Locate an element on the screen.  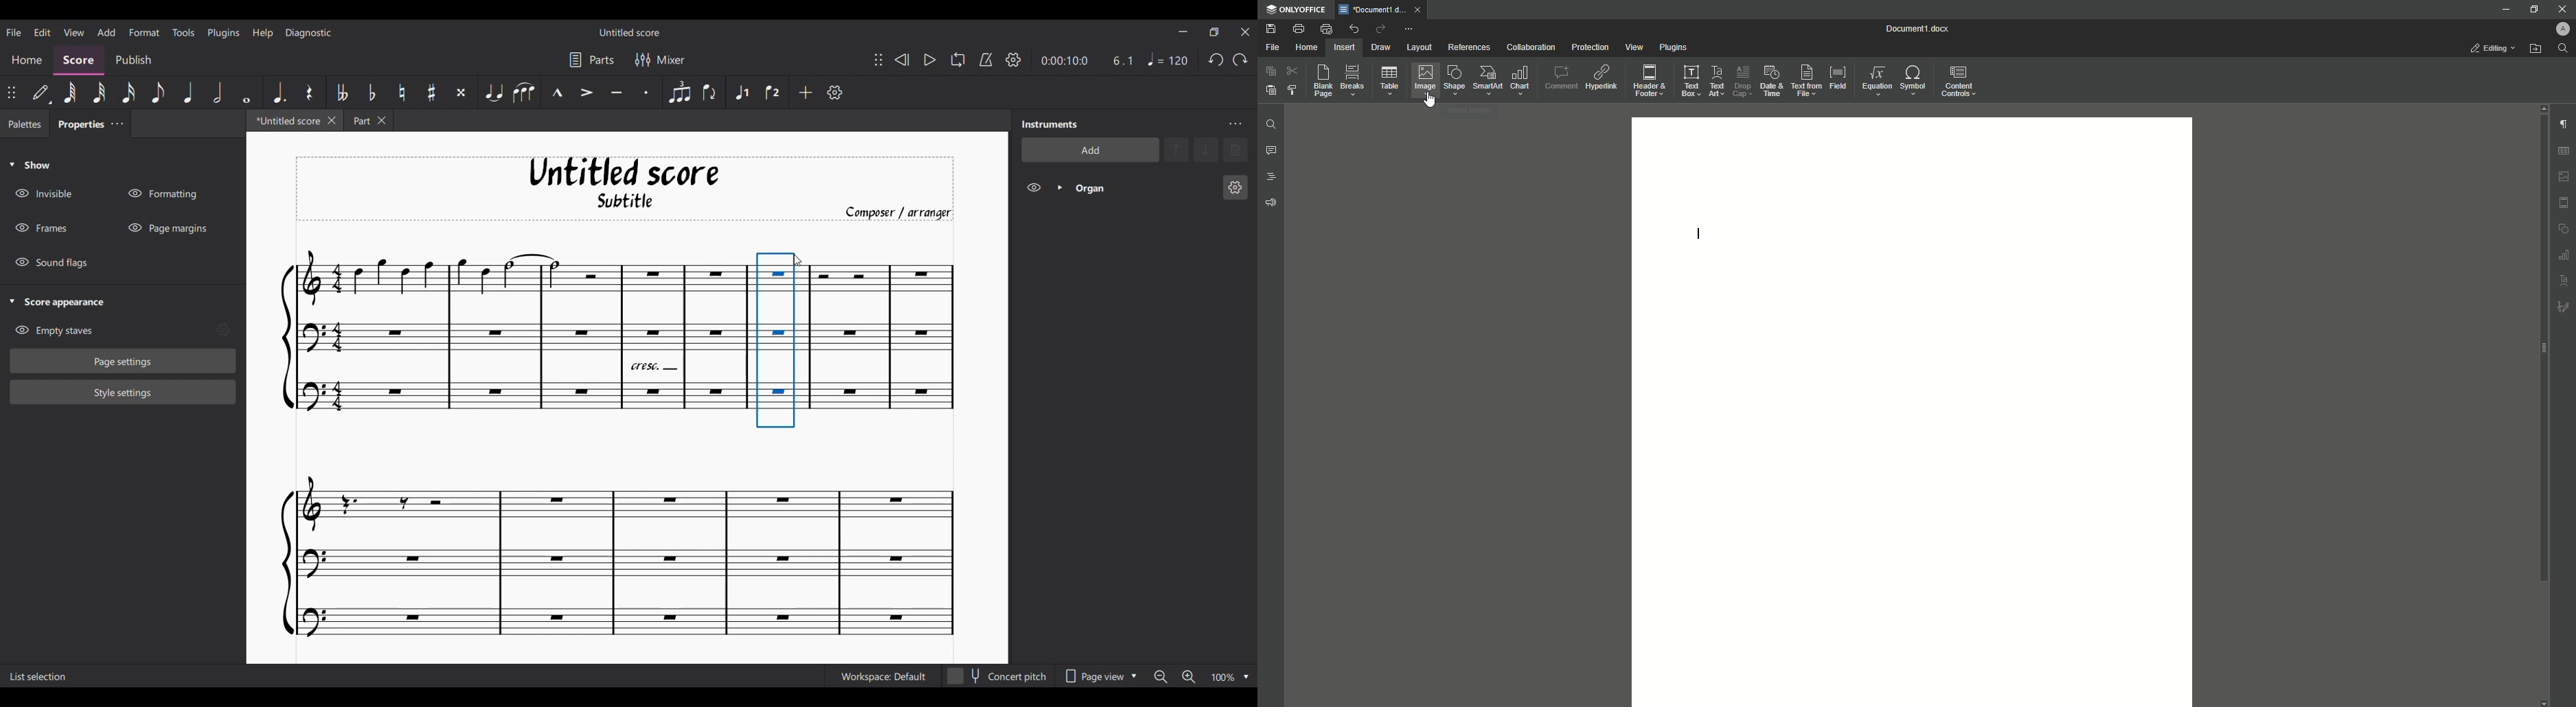
Header and Footer is located at coordinates (1645, 81).